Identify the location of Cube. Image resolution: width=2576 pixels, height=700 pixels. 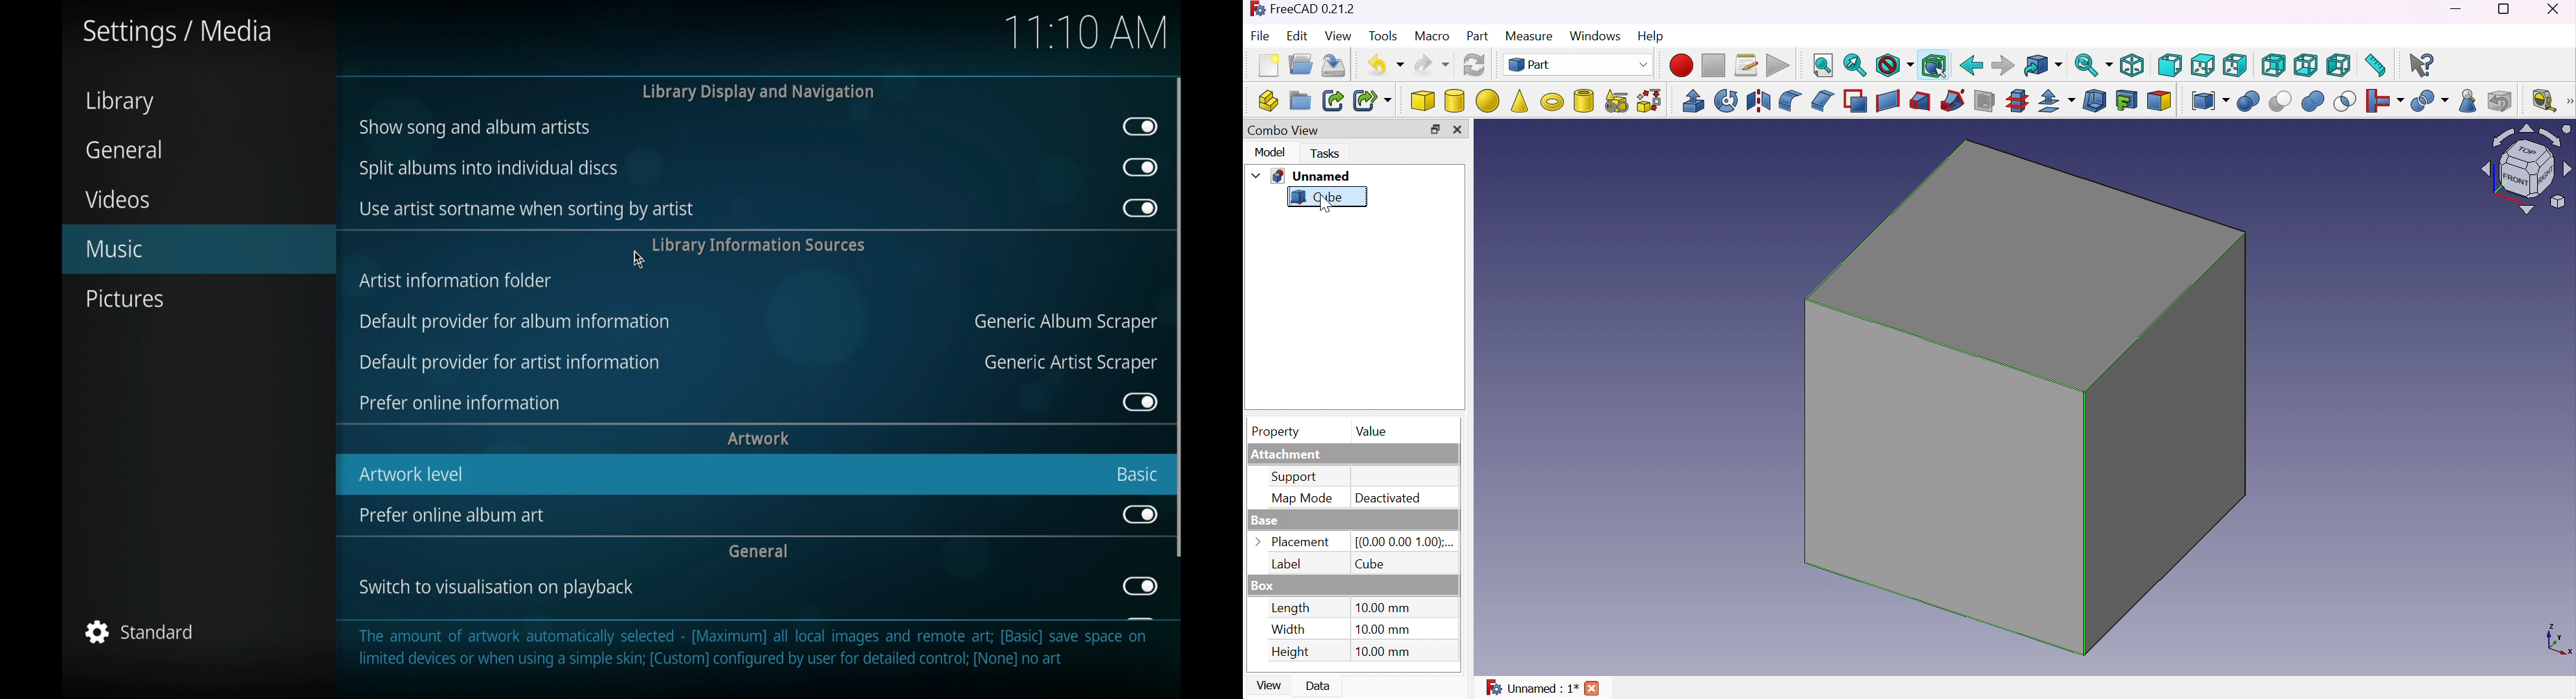
(1372, 564).